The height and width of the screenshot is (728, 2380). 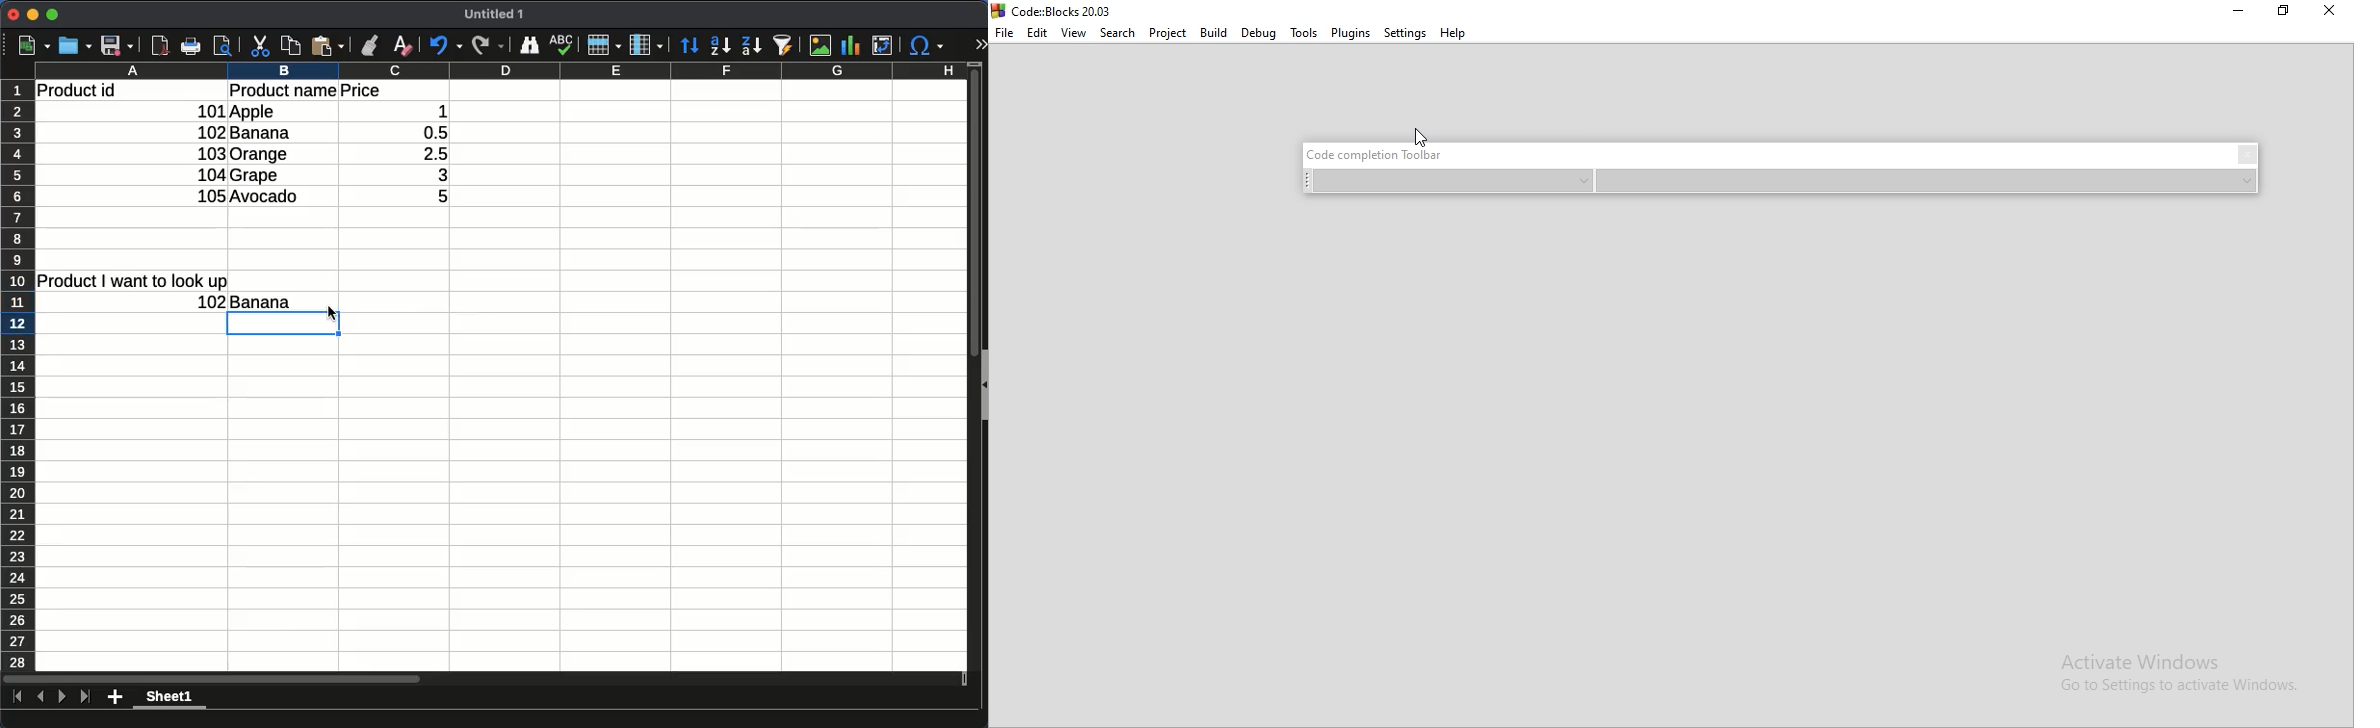 What do you see at coordinates (33, 14) in the screenshot?
I see `minimize` at bounding box center [33, 14].